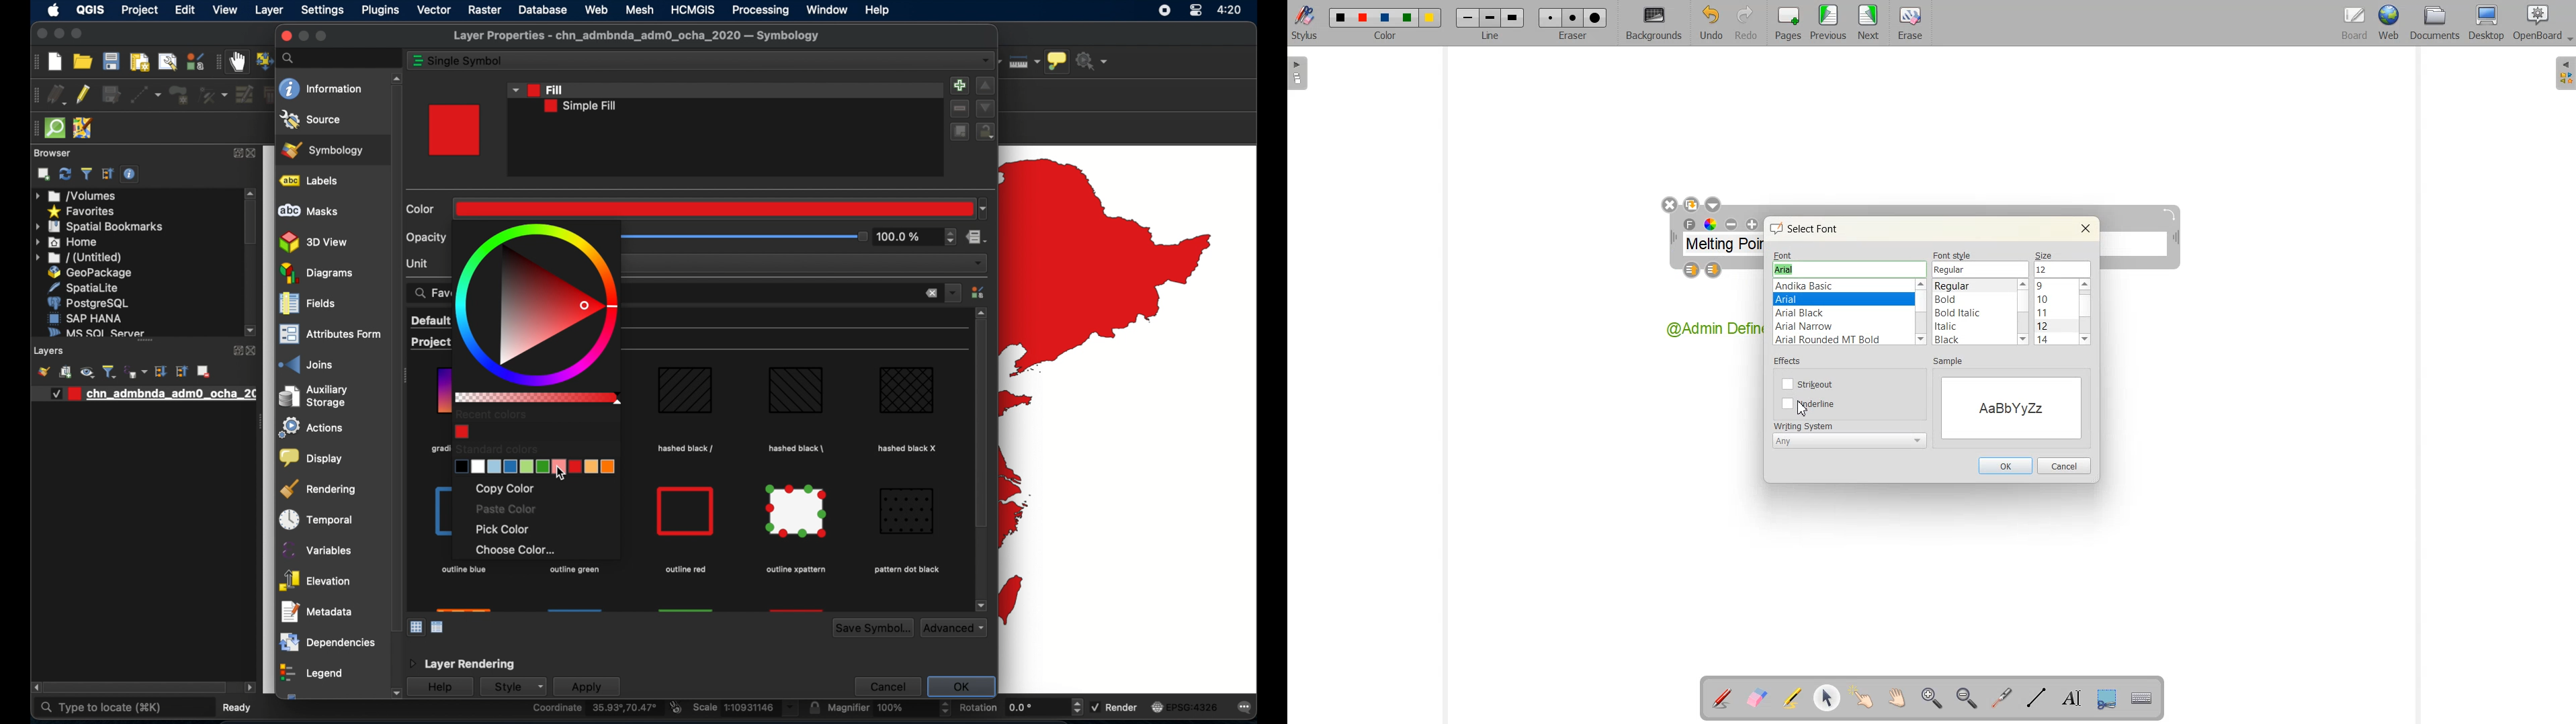 The image size is (2576, 728). Describe the element at coordinates (57, 95) in the screenshot. I see `current edits` at that location.